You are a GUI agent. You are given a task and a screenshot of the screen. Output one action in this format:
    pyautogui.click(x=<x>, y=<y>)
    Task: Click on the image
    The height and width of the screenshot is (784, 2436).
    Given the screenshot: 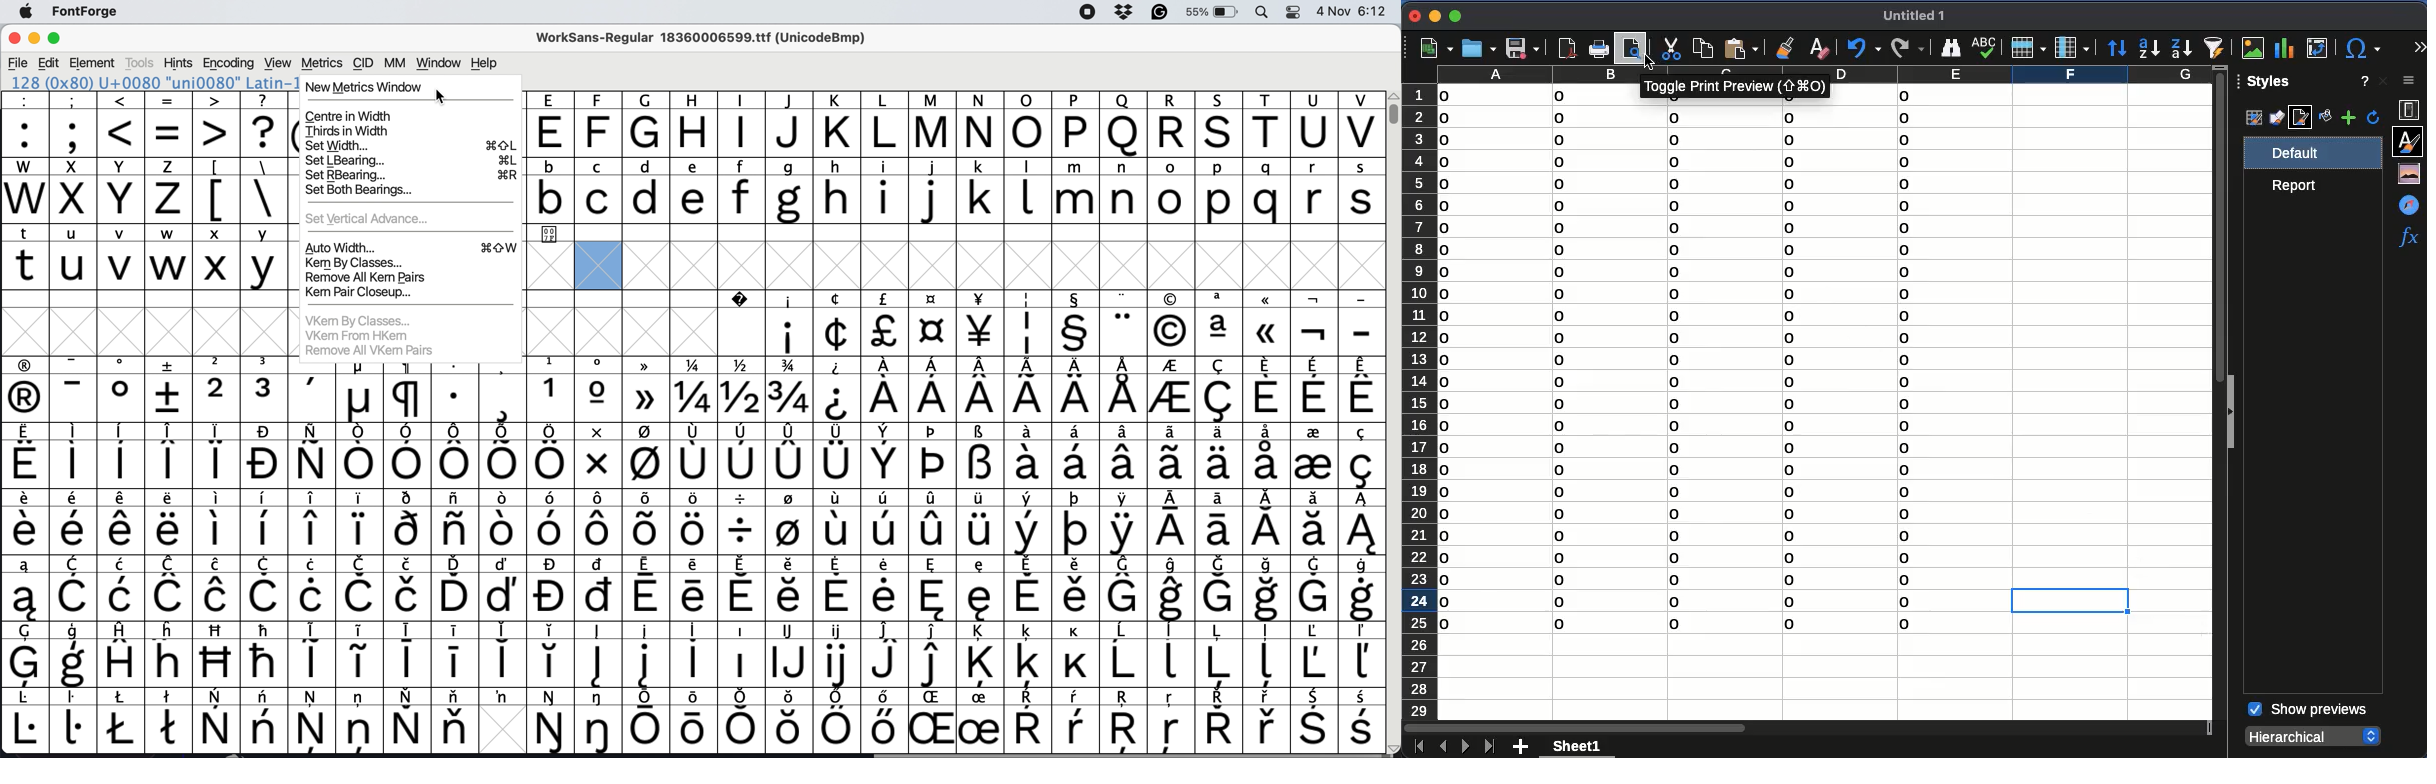 What is the action you would take?
    pyautogui.click(x=2253, y=47)
    